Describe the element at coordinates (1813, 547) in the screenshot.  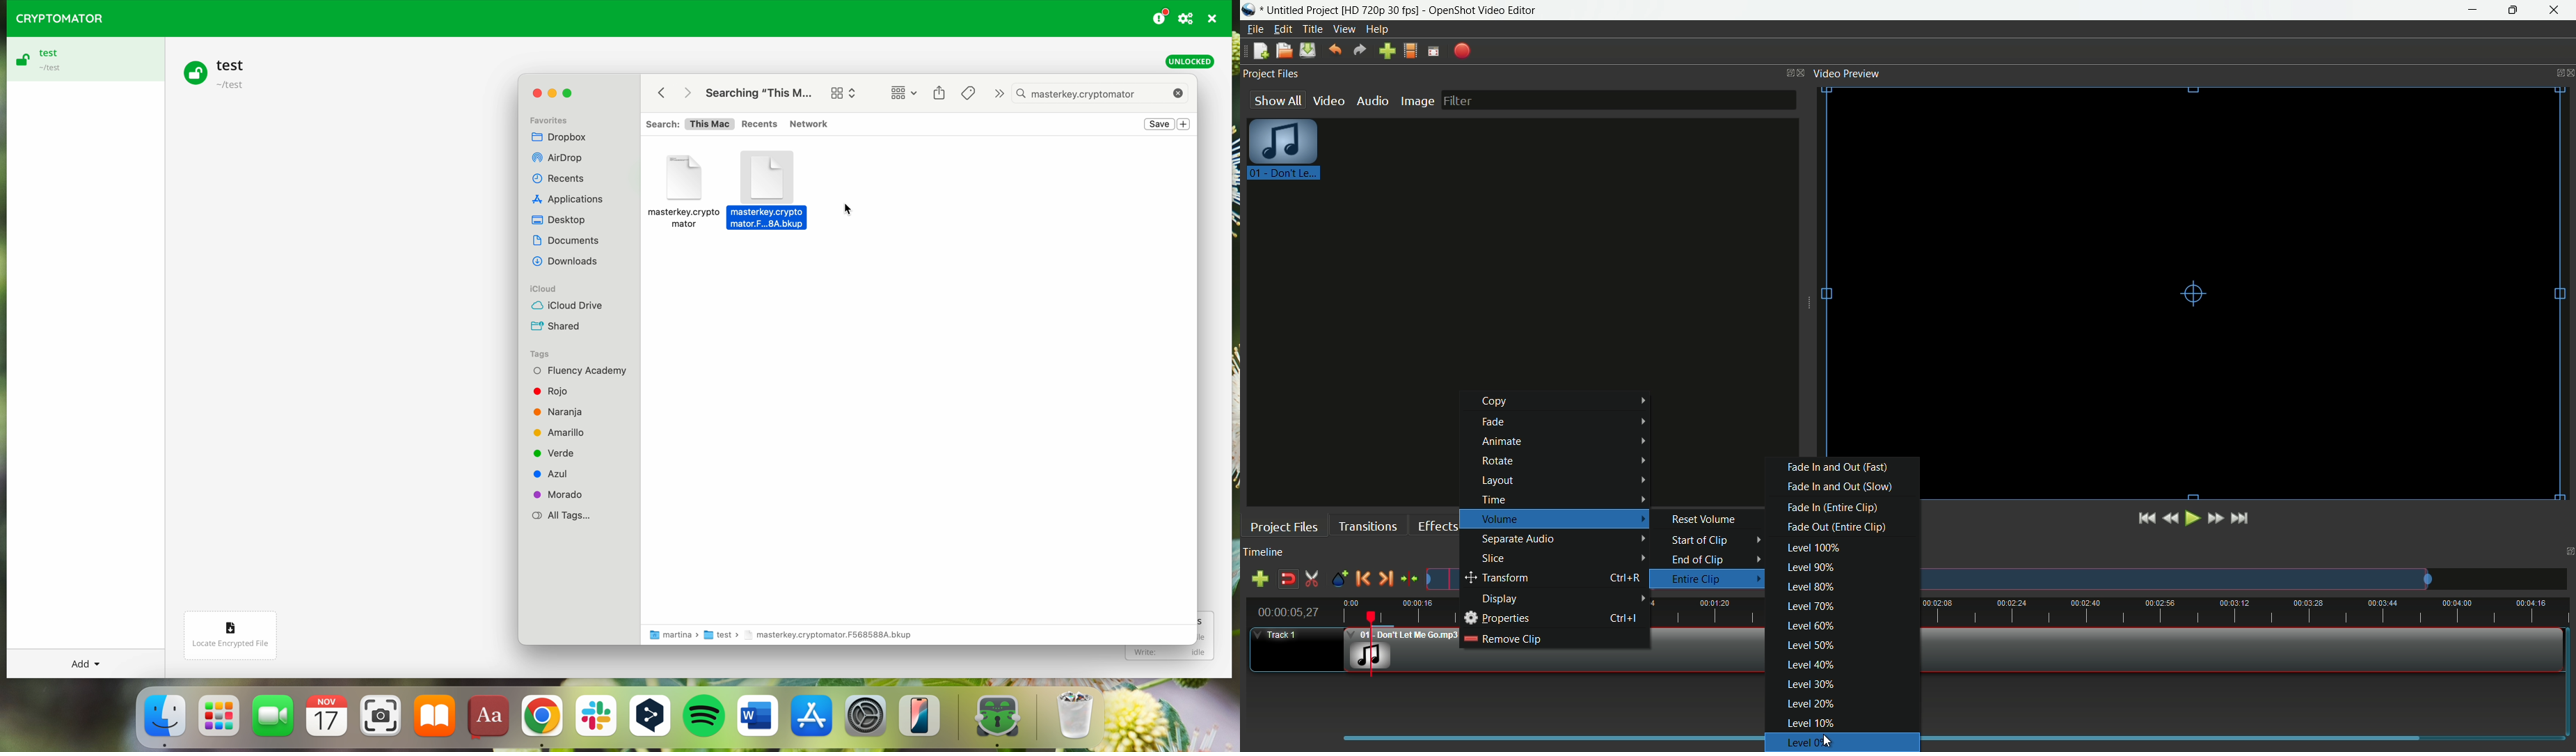
I see `level 100%` at that location.